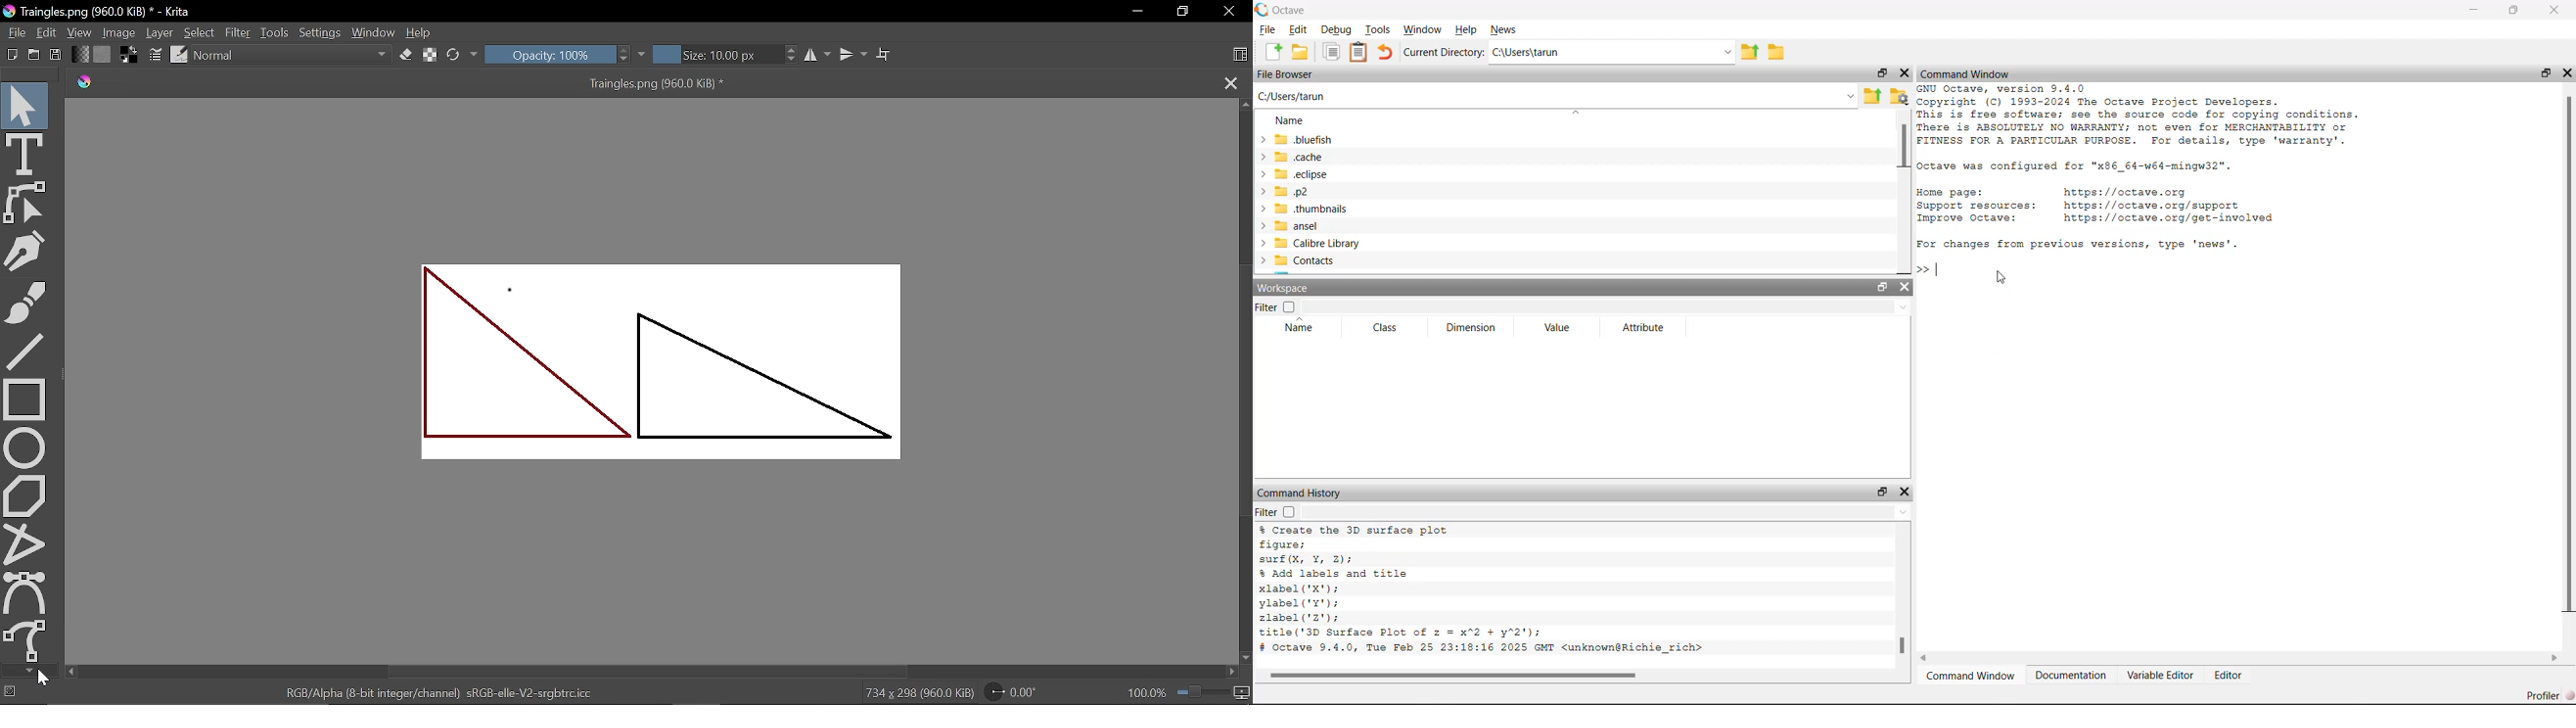 This screenshot has height=728, width=2576. What do you see at coordinates (1245, 105) in the screenshot?
I see `Move up` at bounding box center [1245, 105].